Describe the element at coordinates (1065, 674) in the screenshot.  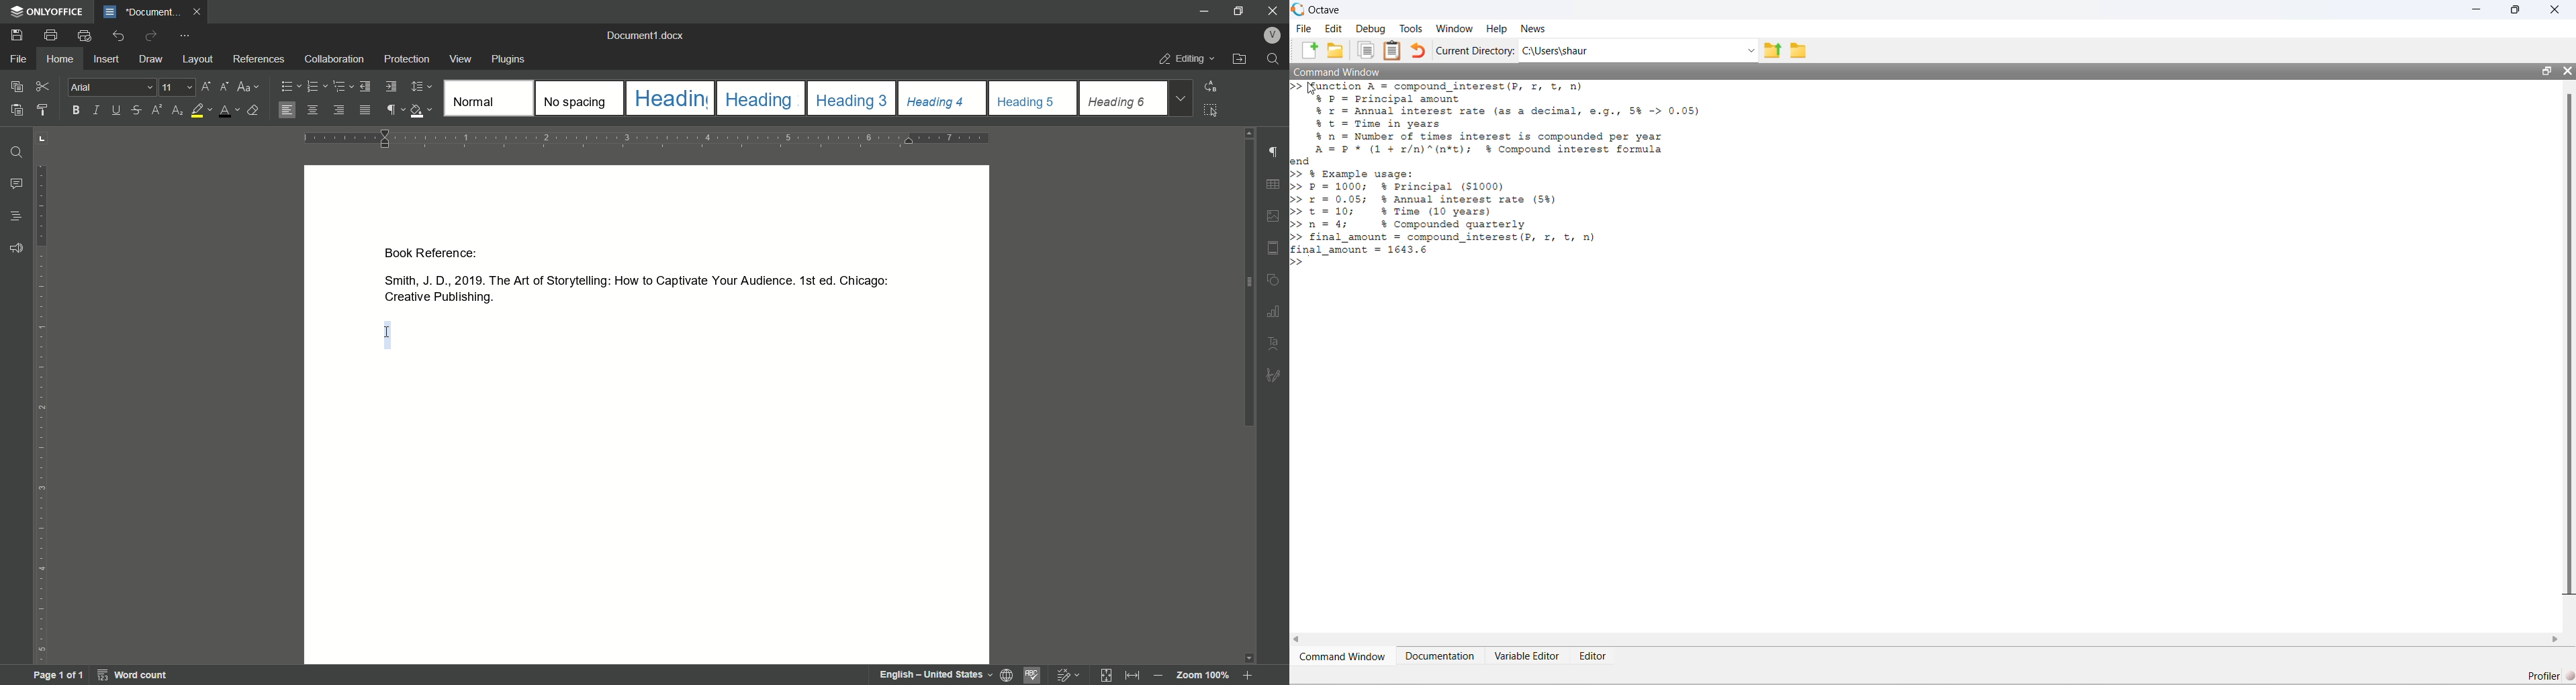
I see `track changes` at that location.